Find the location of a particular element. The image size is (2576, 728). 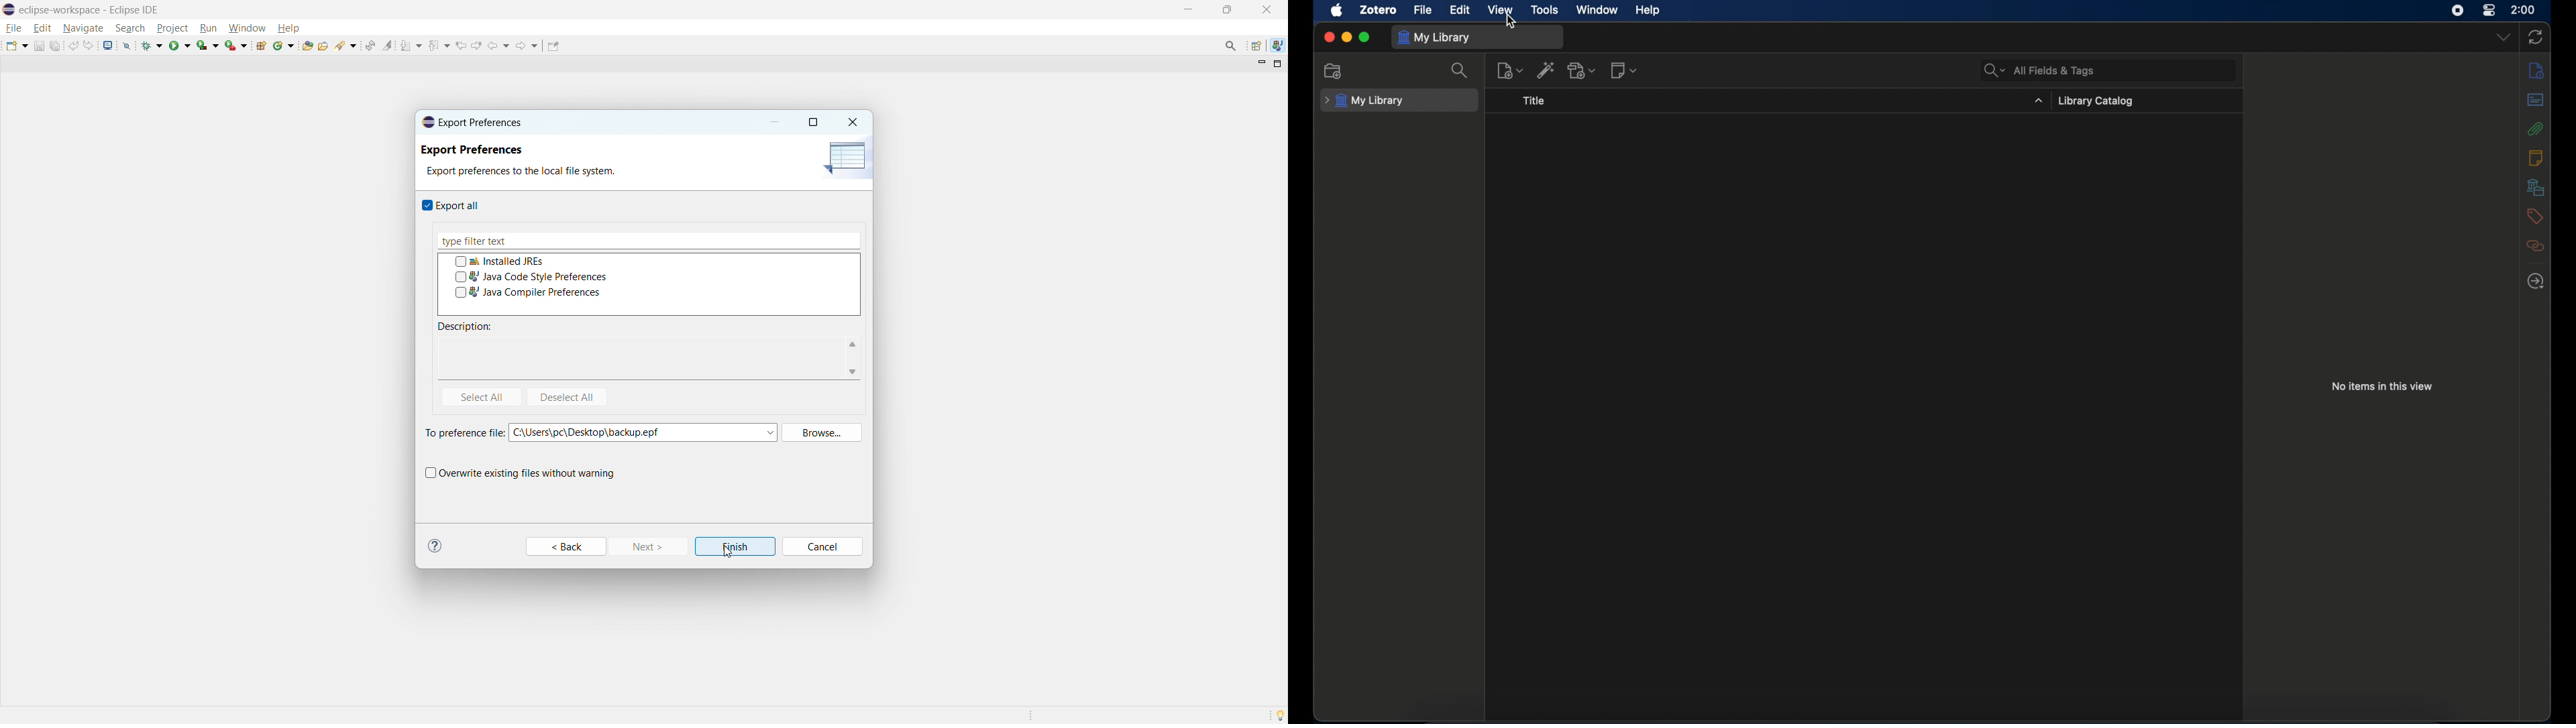

dropdown is located at coordinates (2504, 37).